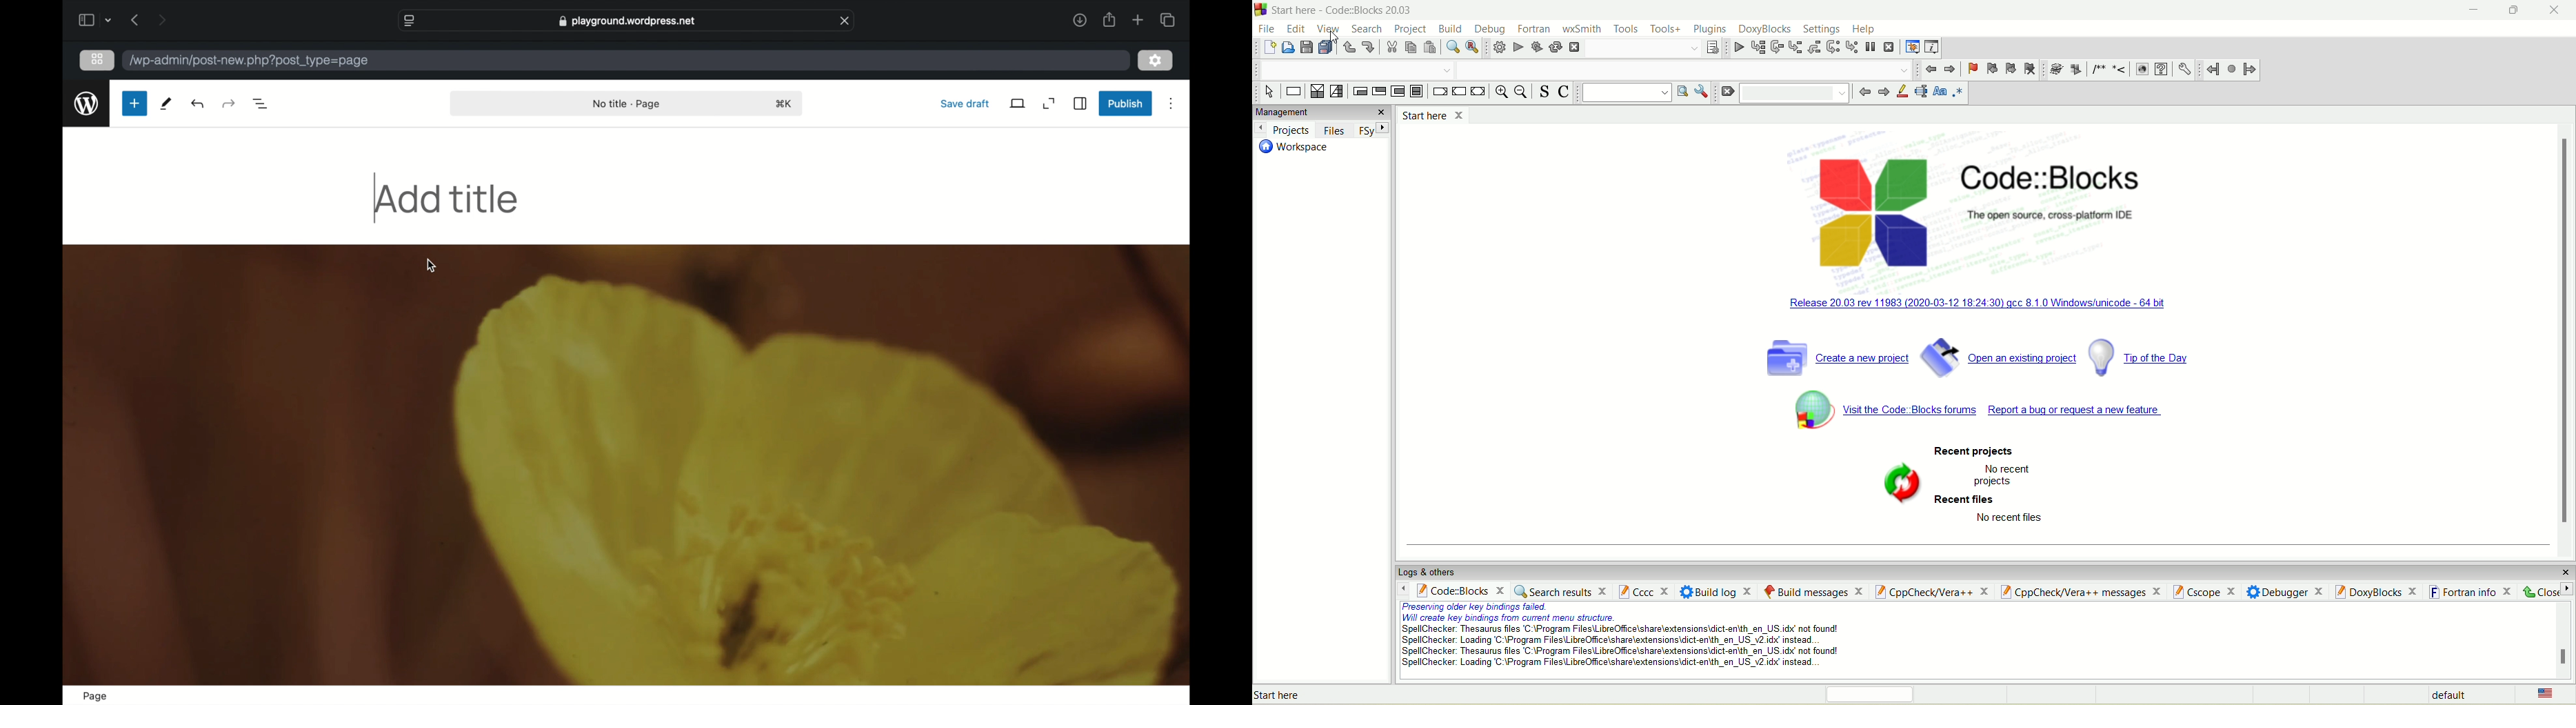 The image size is (2576, 728). Describe the element at coordinates (1327, 28) in the screenshot. I see `view` at that location.